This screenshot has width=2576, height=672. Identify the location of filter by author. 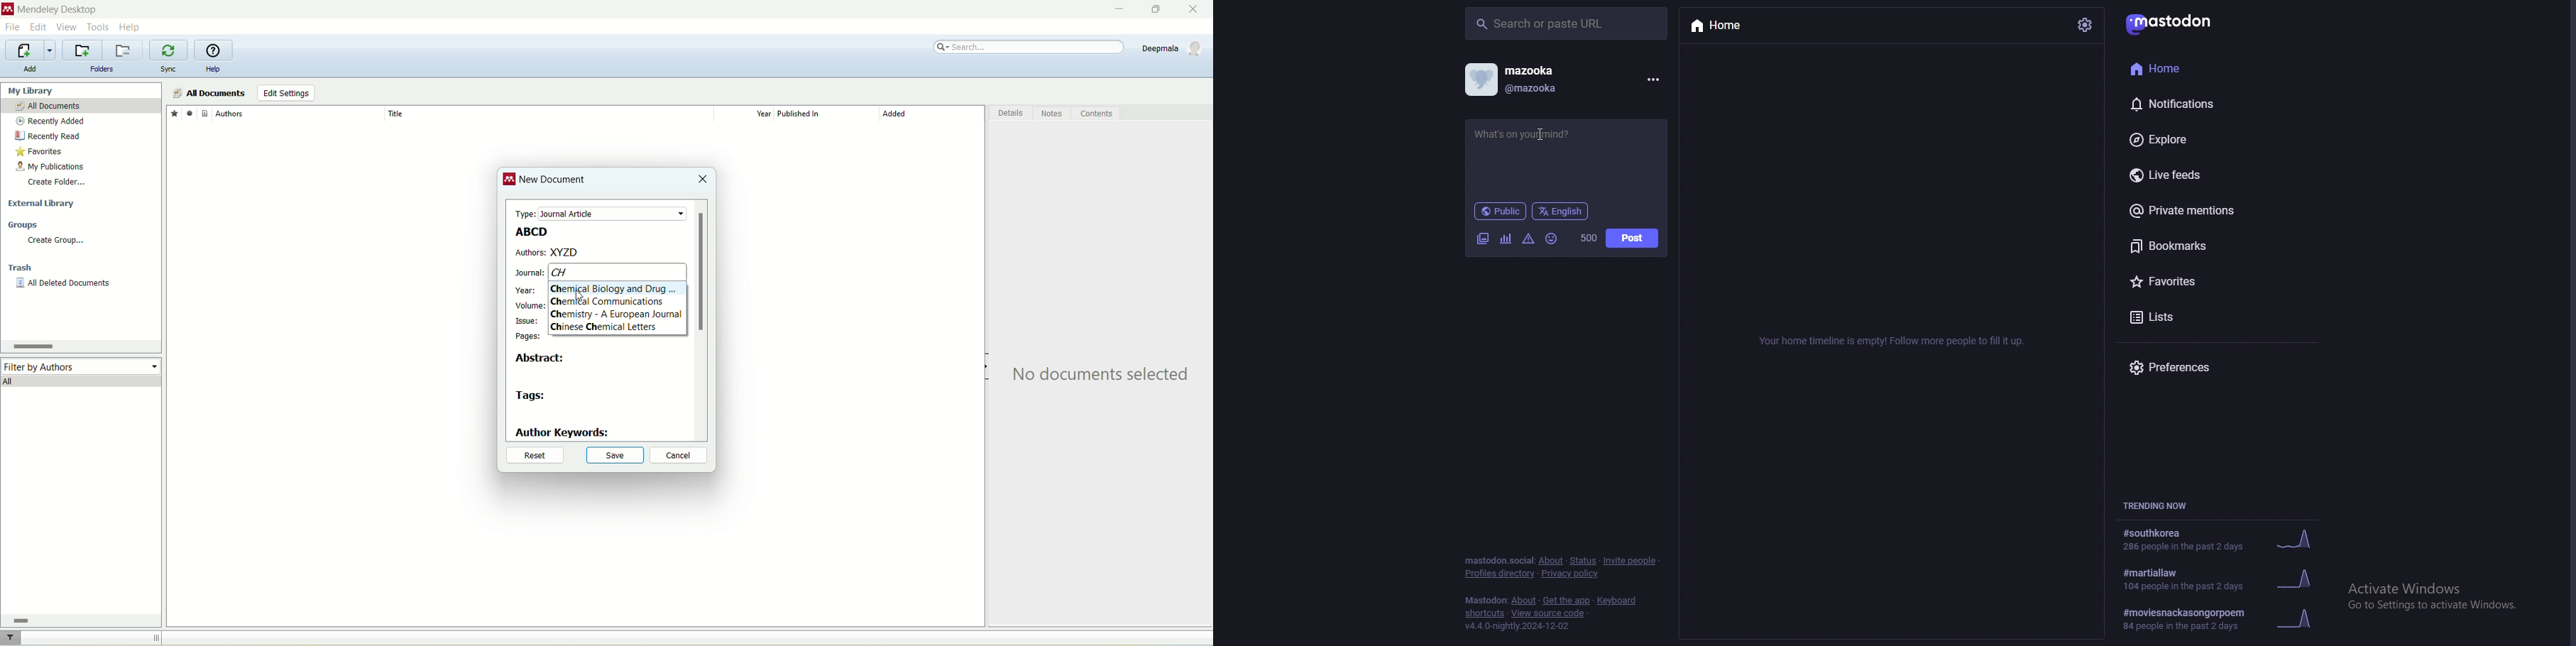
(82, 365).